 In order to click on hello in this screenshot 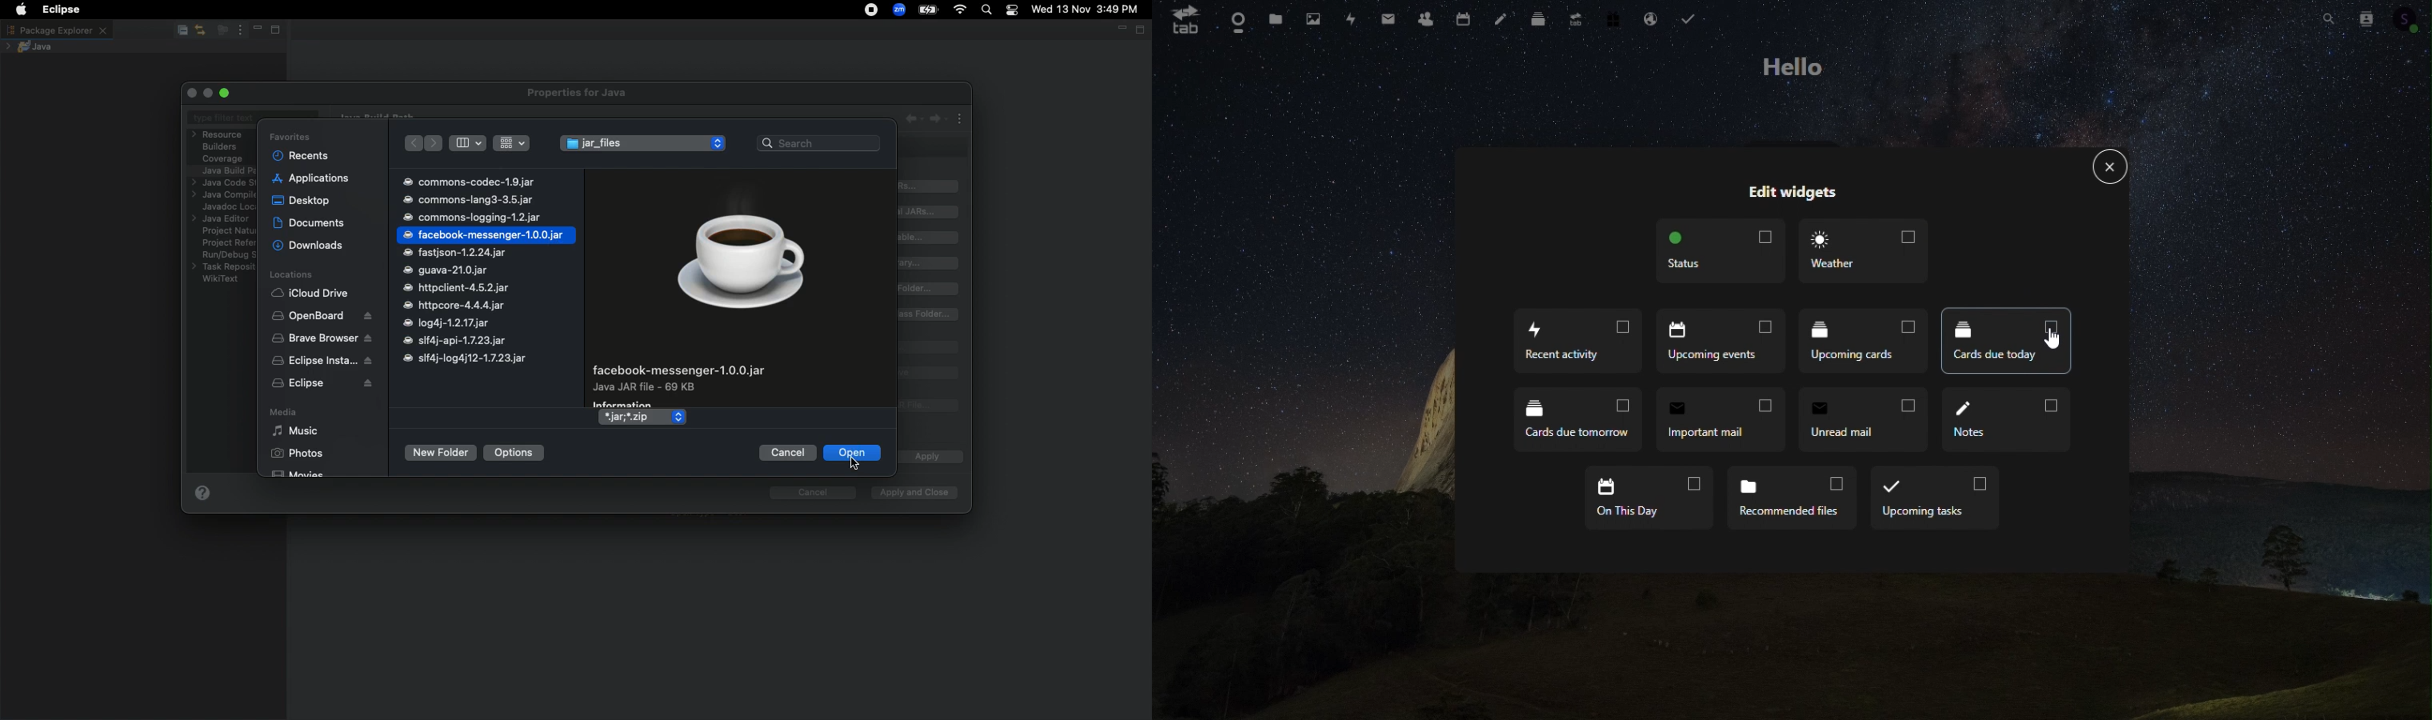, I will do `click(1797, 67)`.